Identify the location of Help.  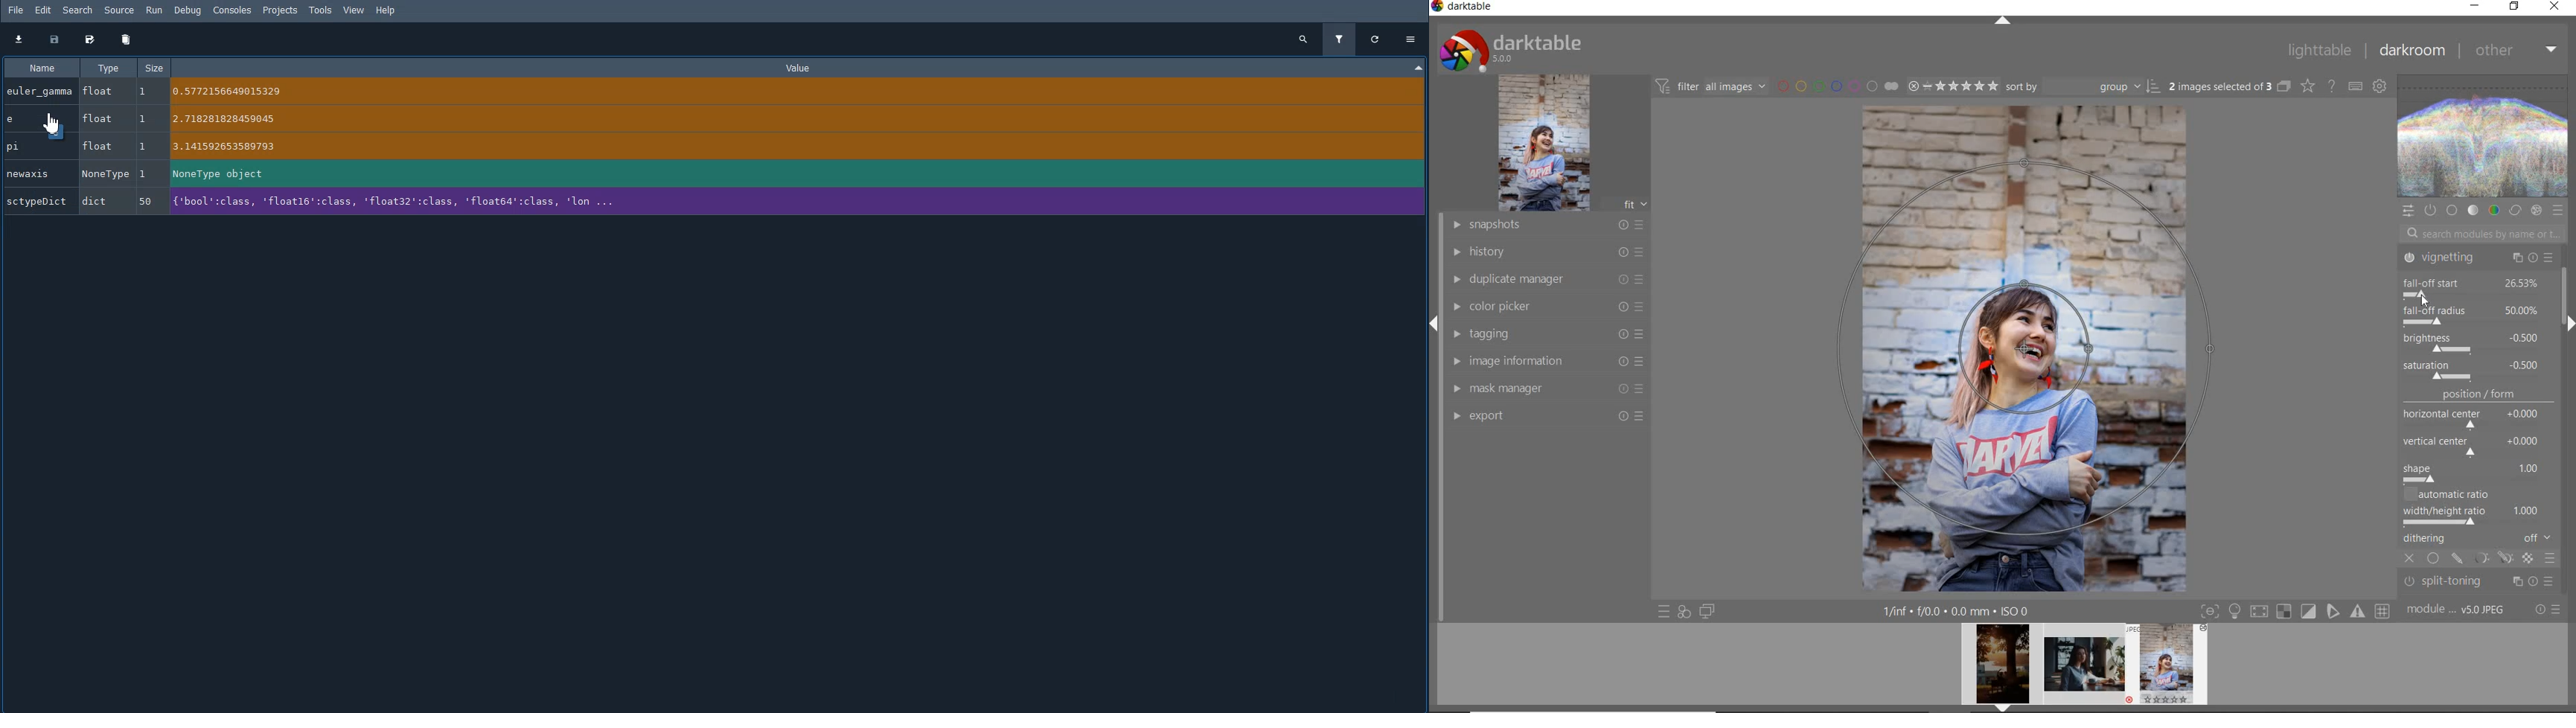
(386, 11).